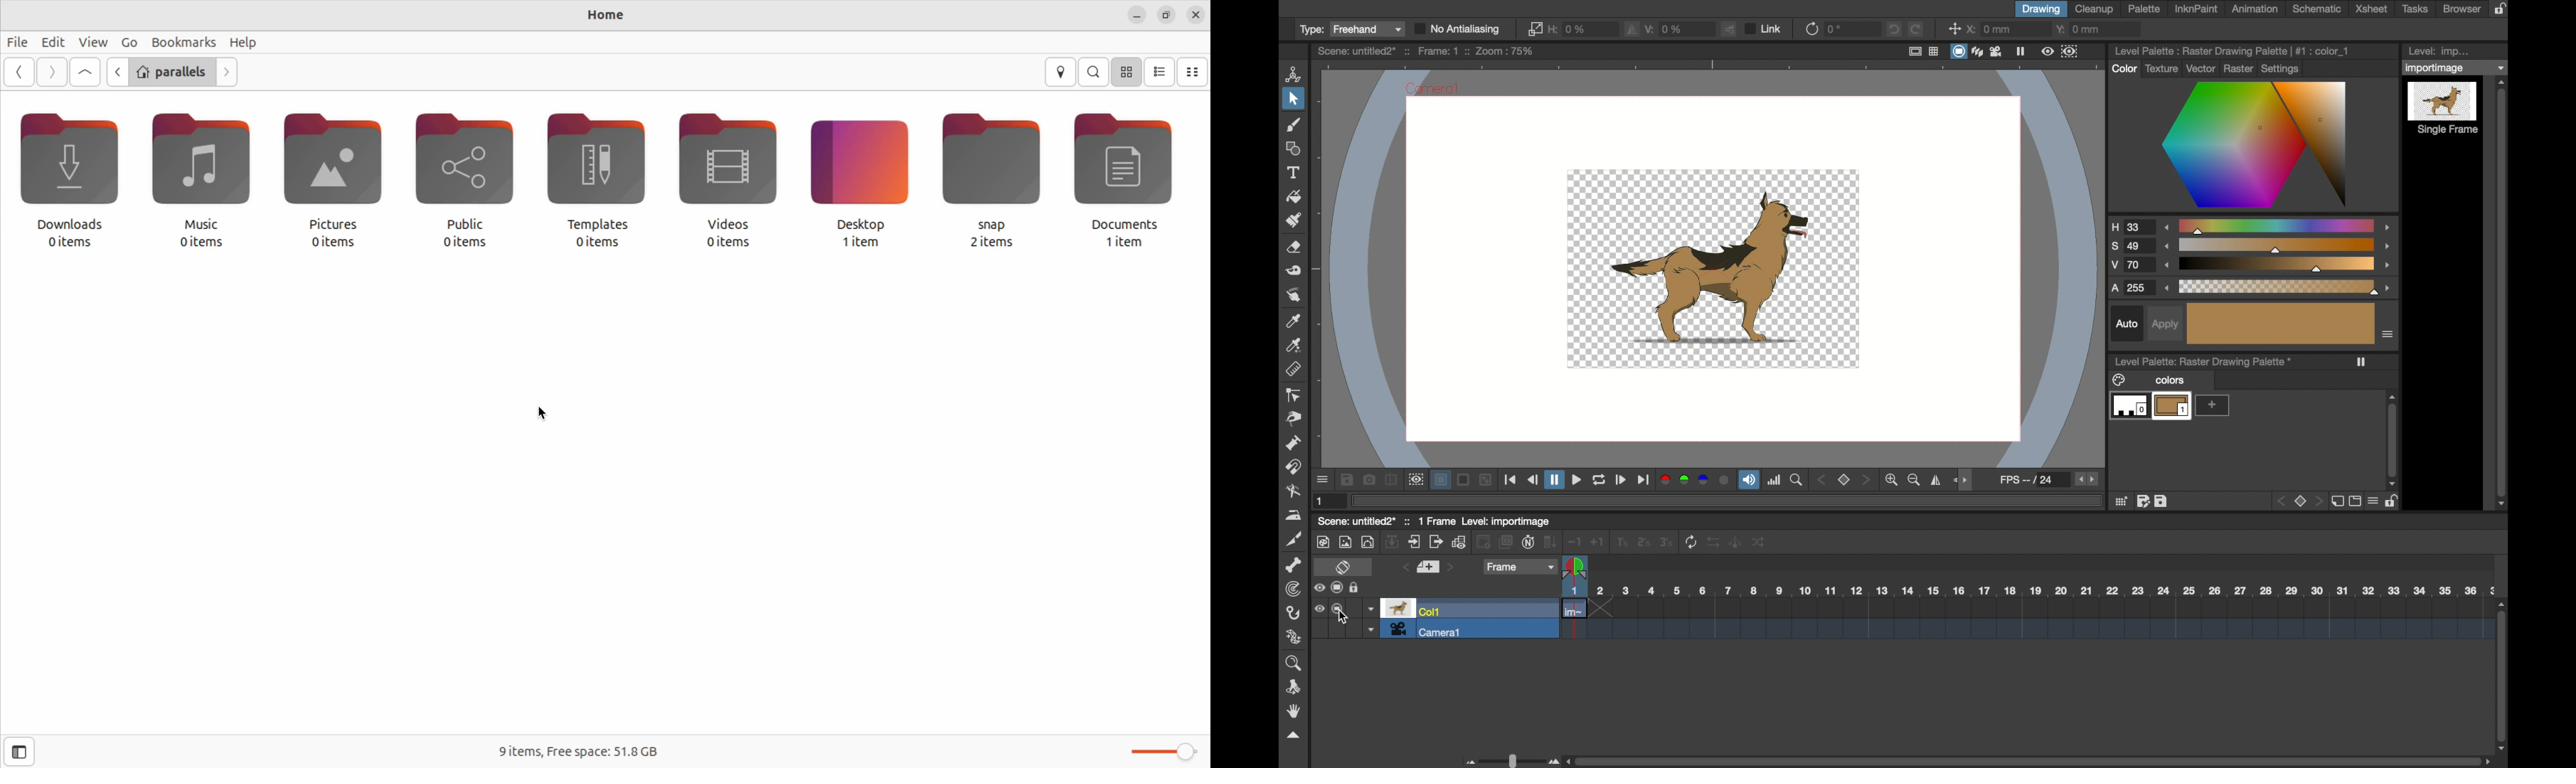 This screenshot has height=784, width=2576. I want to click on A, so click(2134, 287).